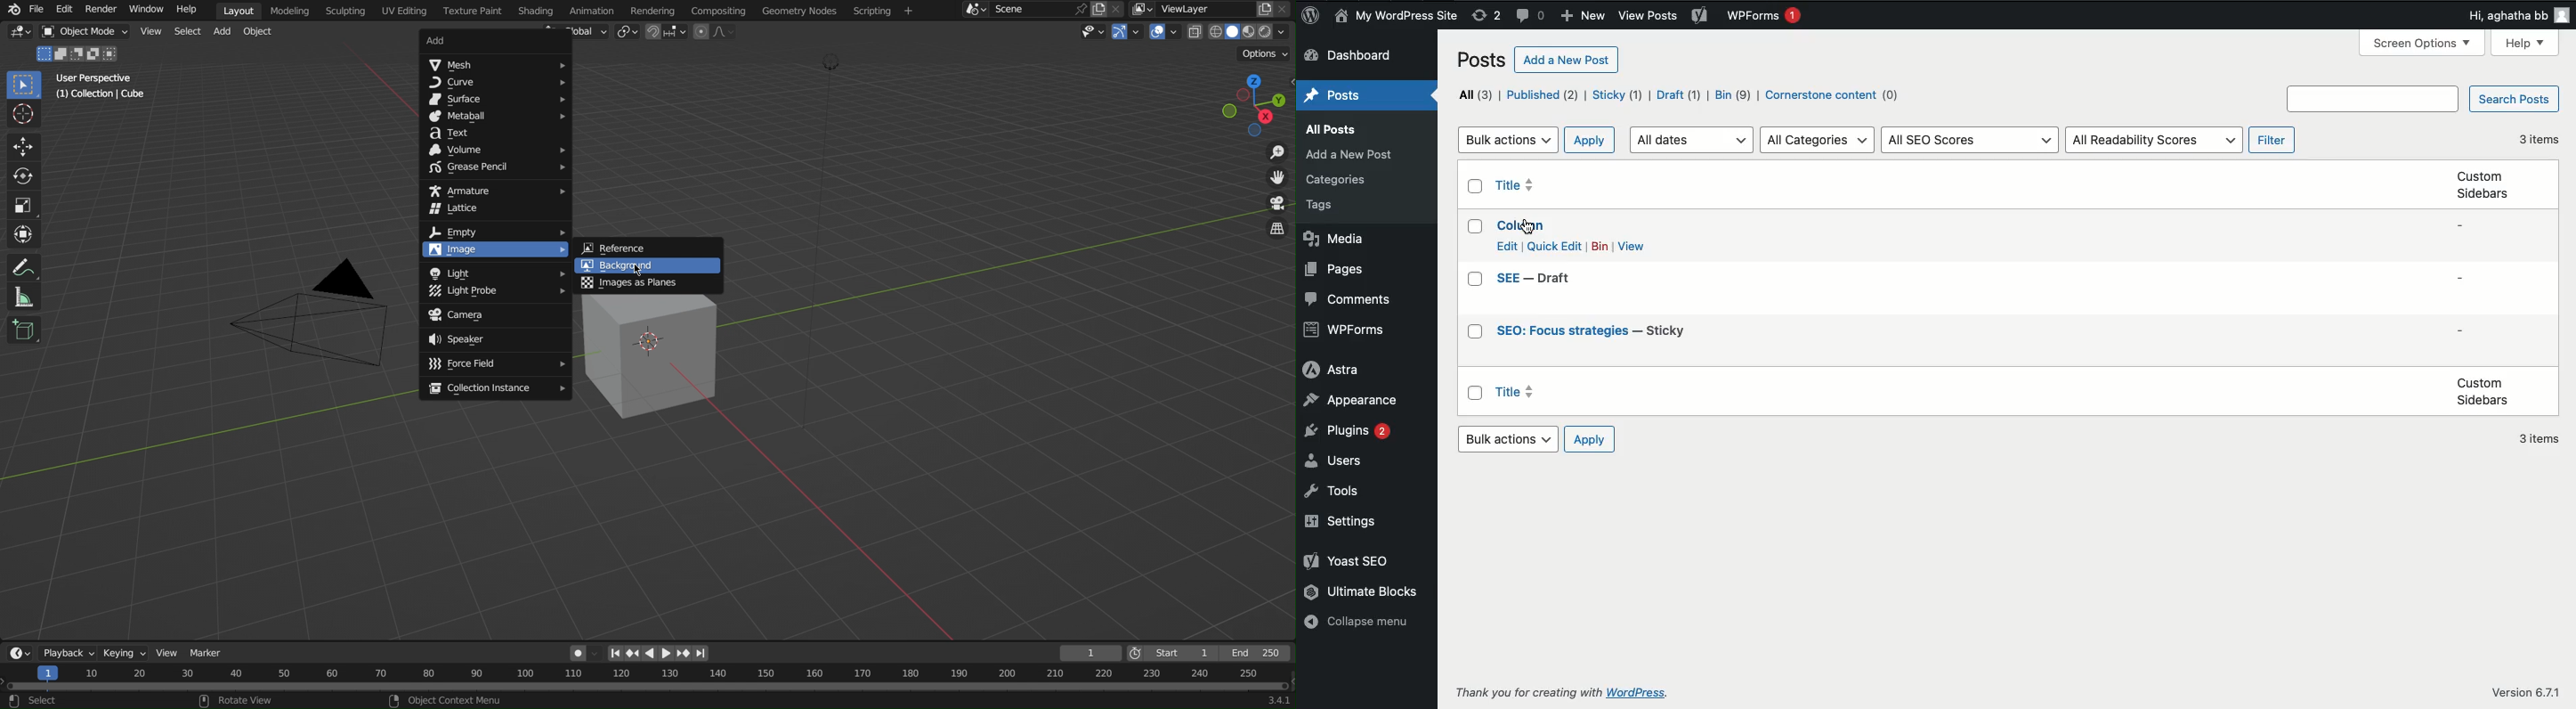 The height and width of the screenshot is (728, 2576). I want to click on add Posts, so click(1350, 155).